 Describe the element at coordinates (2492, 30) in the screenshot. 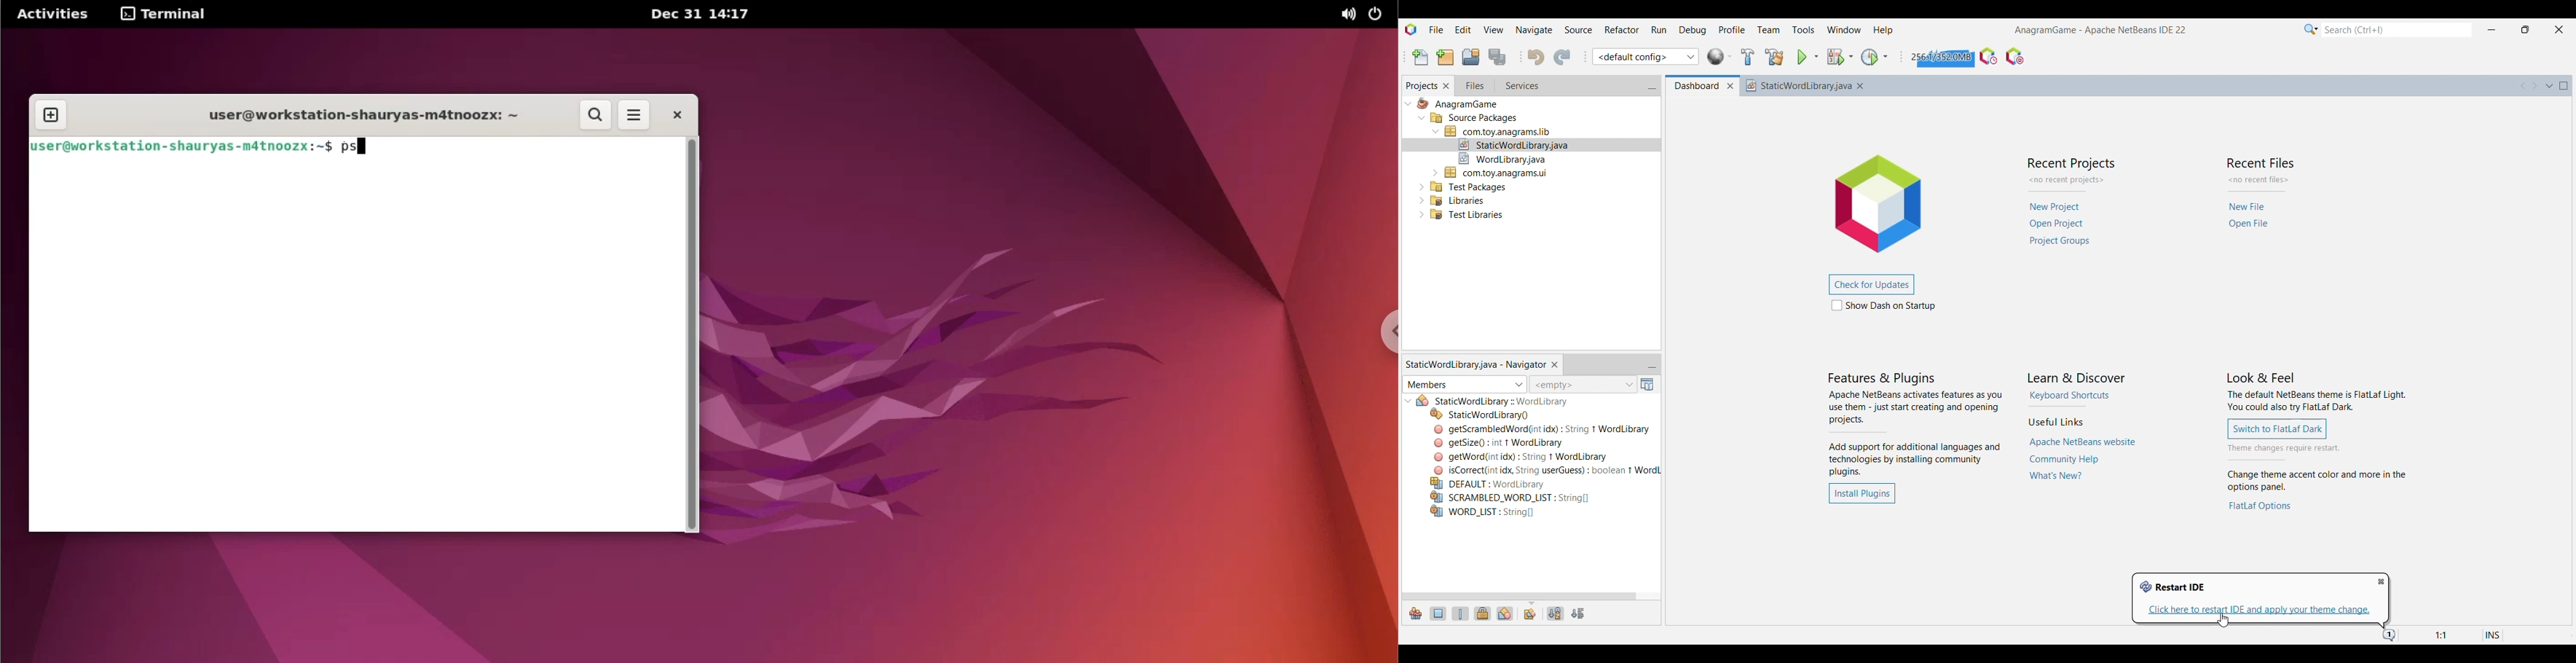

I see `Minimize` at that location.